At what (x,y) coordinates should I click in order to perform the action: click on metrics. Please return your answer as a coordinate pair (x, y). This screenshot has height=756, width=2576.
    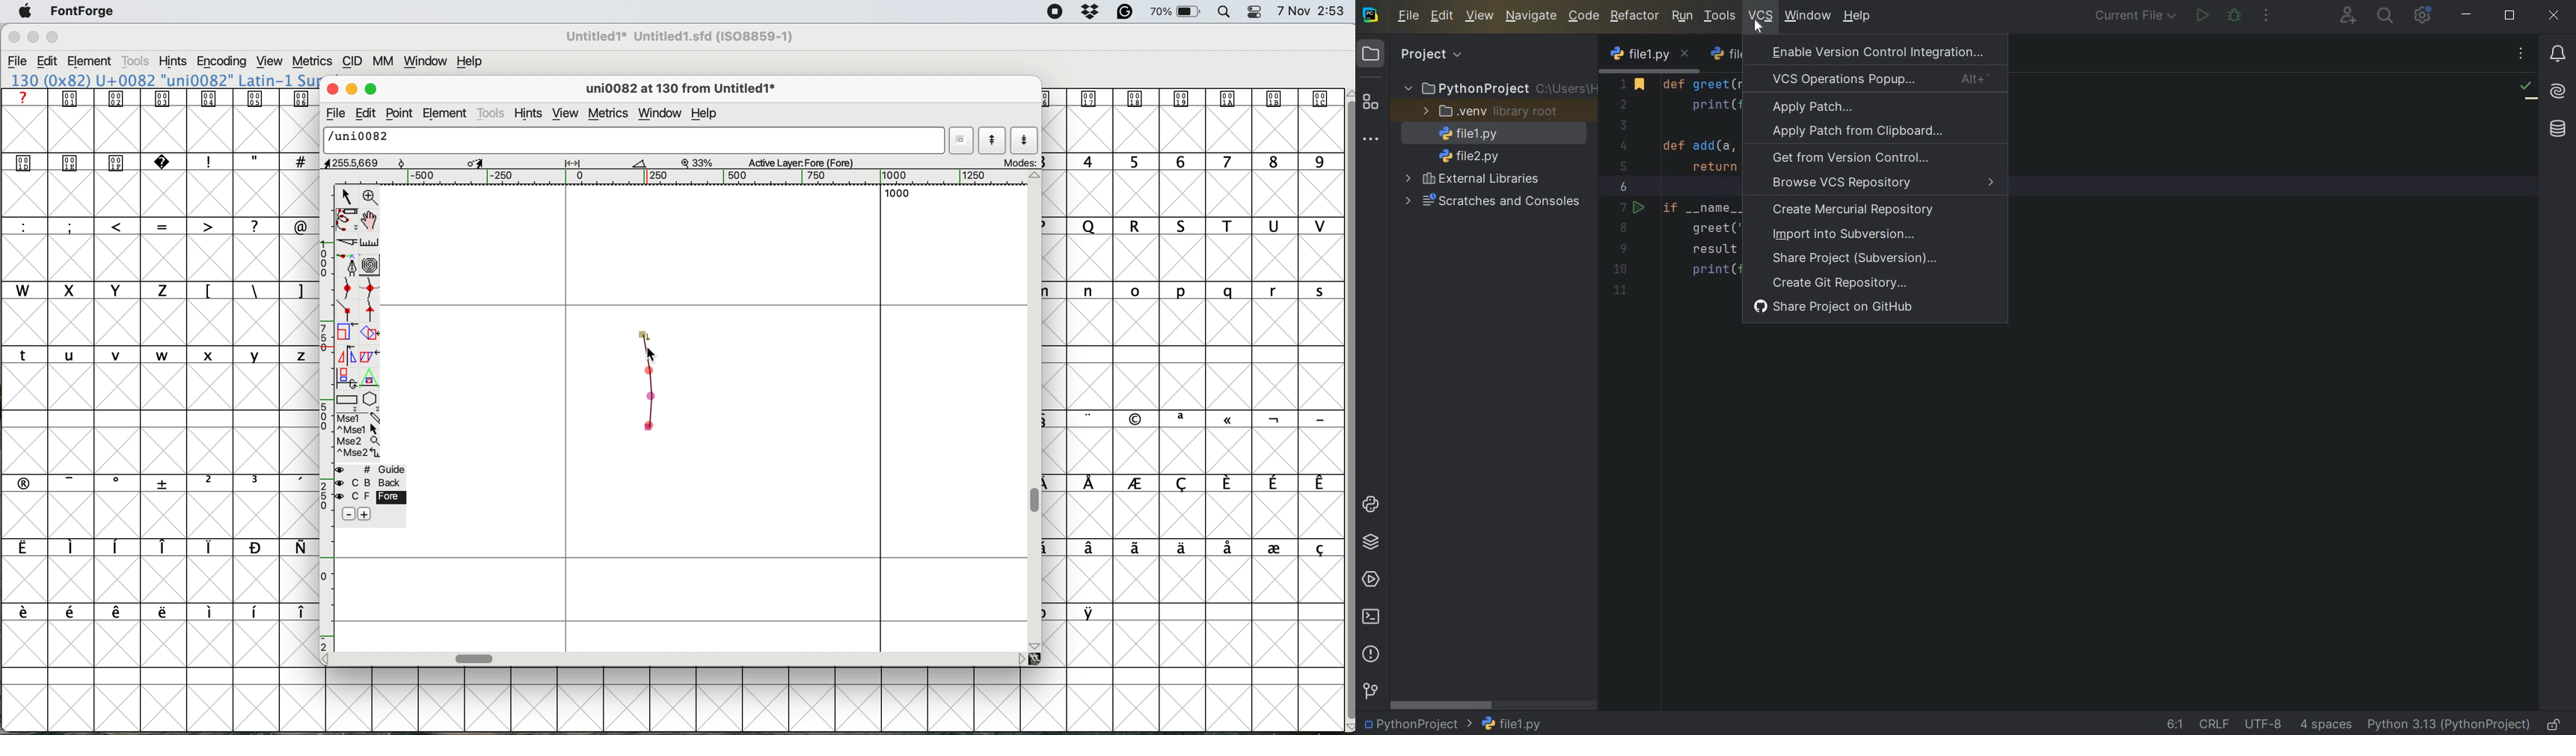
    Looking at the image, I should click on (607, 114).